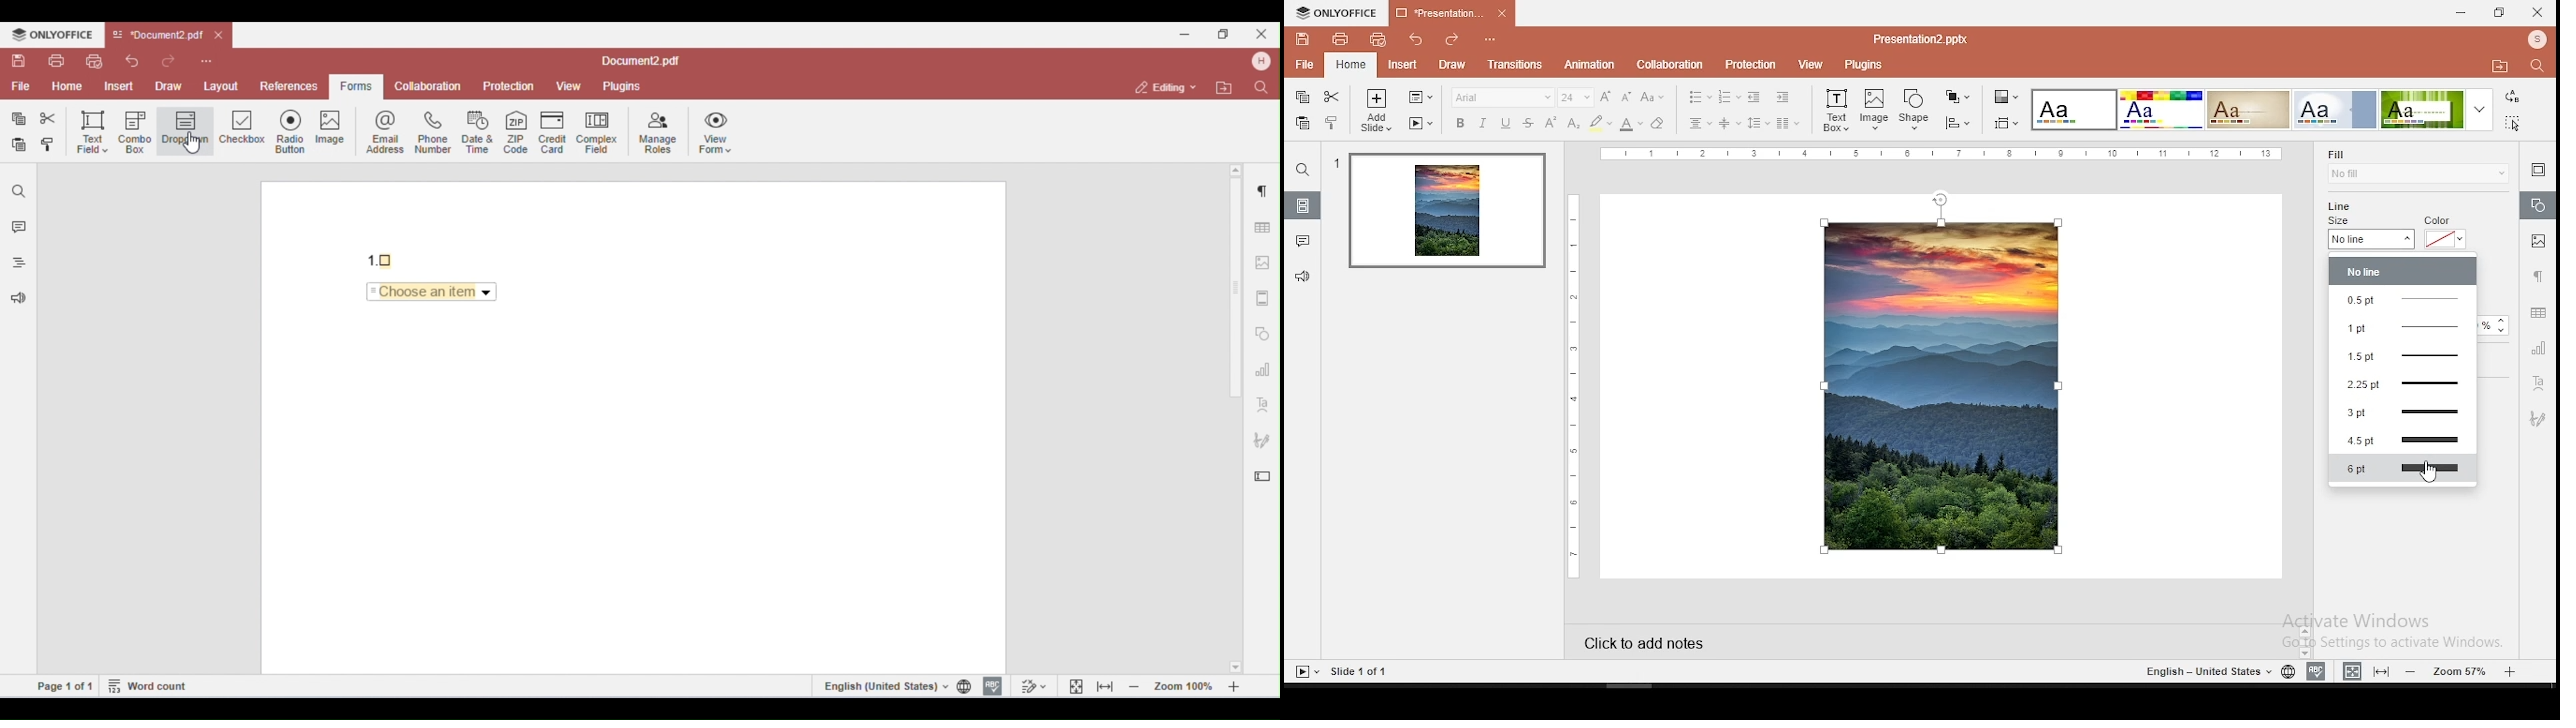  What do you see at coordinates (2537, 352) in the screenshot?
I see `chart settings` at bounding box center [2537, 352].